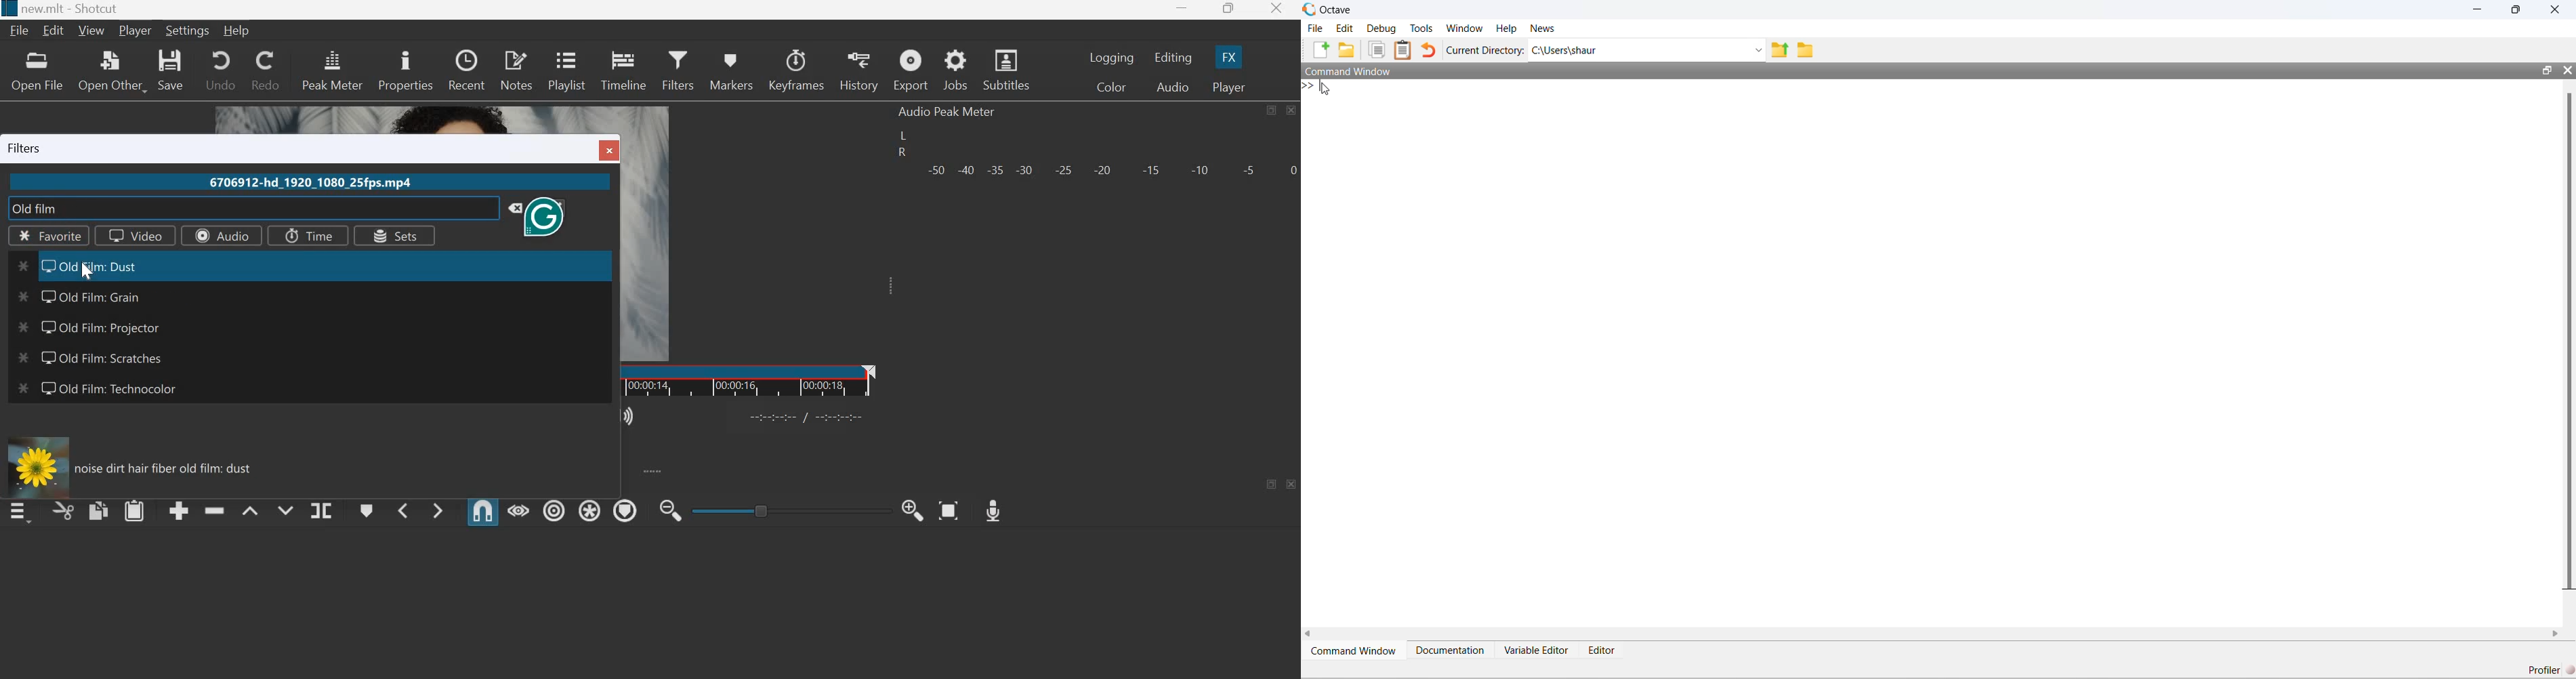 This screenshot has width=2576, height=700. Describe the element at coordinates (91, 266) in the screenshot. I see `Old film: Dust` at that location.